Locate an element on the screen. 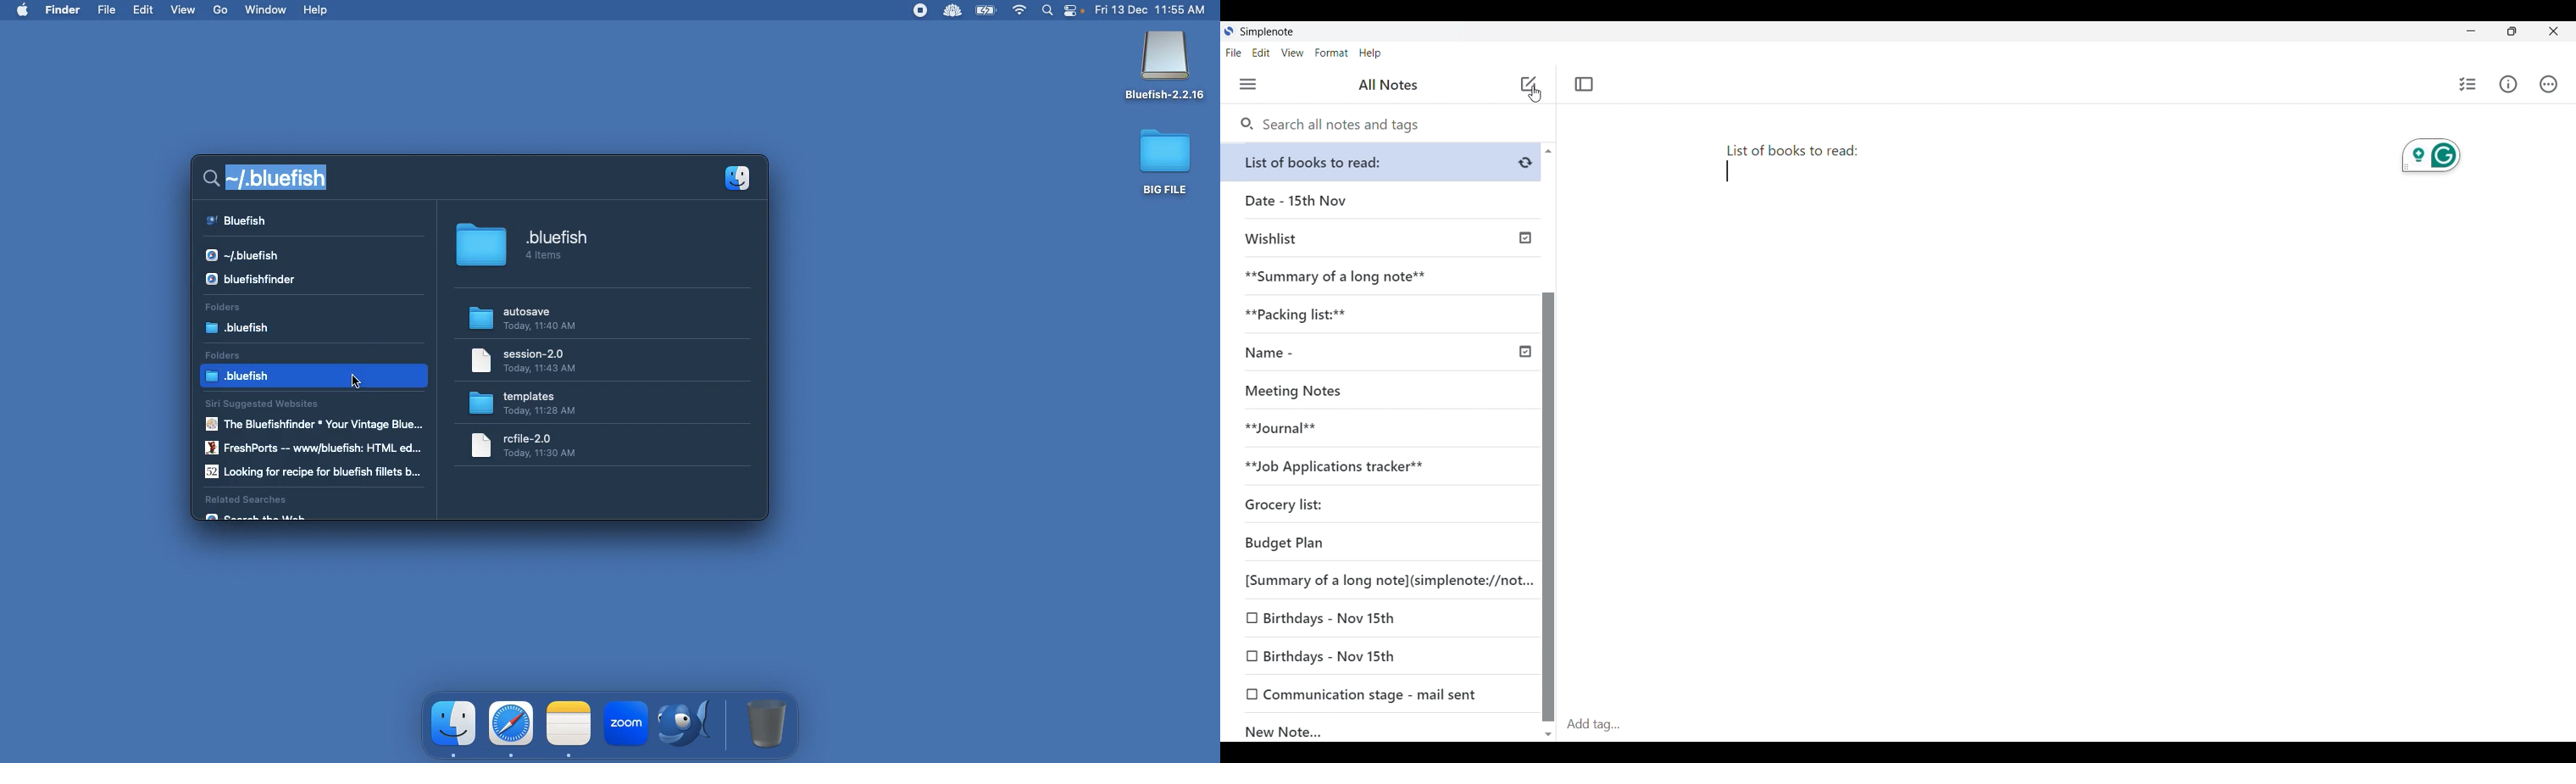  Close is located at coordinates (2554, 32).